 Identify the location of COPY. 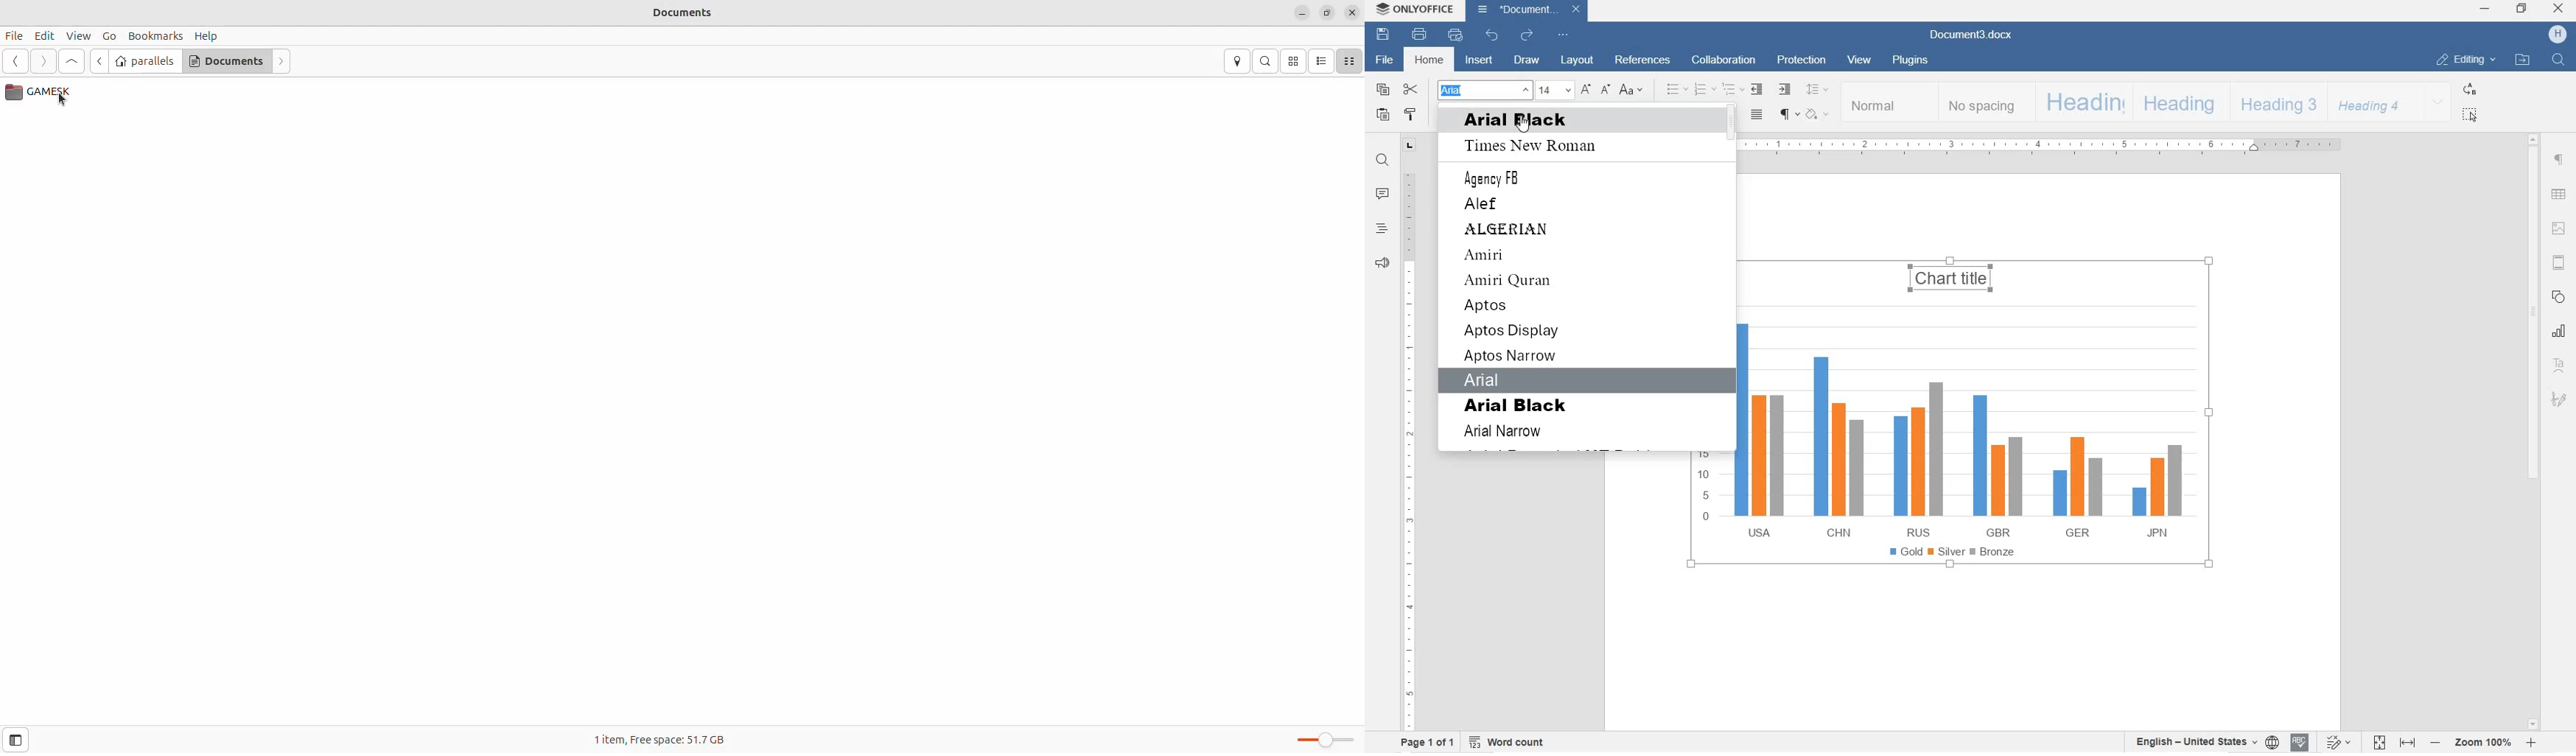
(1382, 90).